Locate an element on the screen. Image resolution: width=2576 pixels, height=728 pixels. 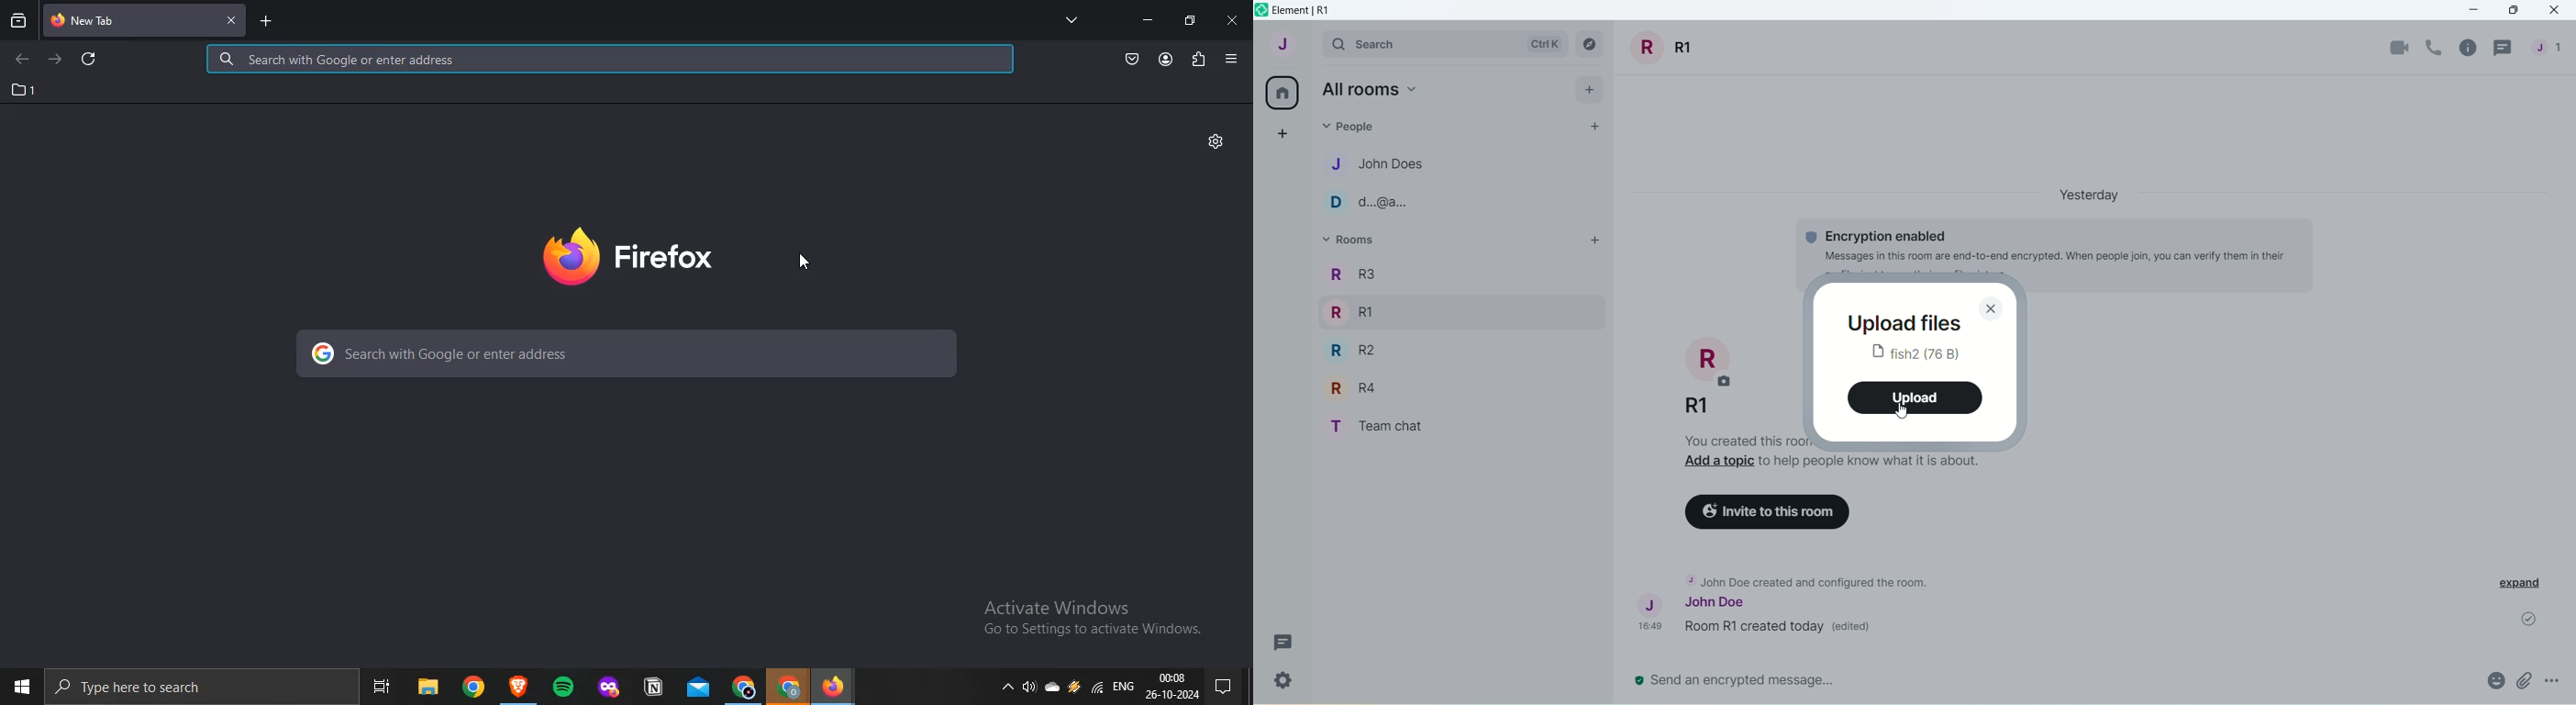
Room R1 created today (edited) is located at coordinates (1784, 628).